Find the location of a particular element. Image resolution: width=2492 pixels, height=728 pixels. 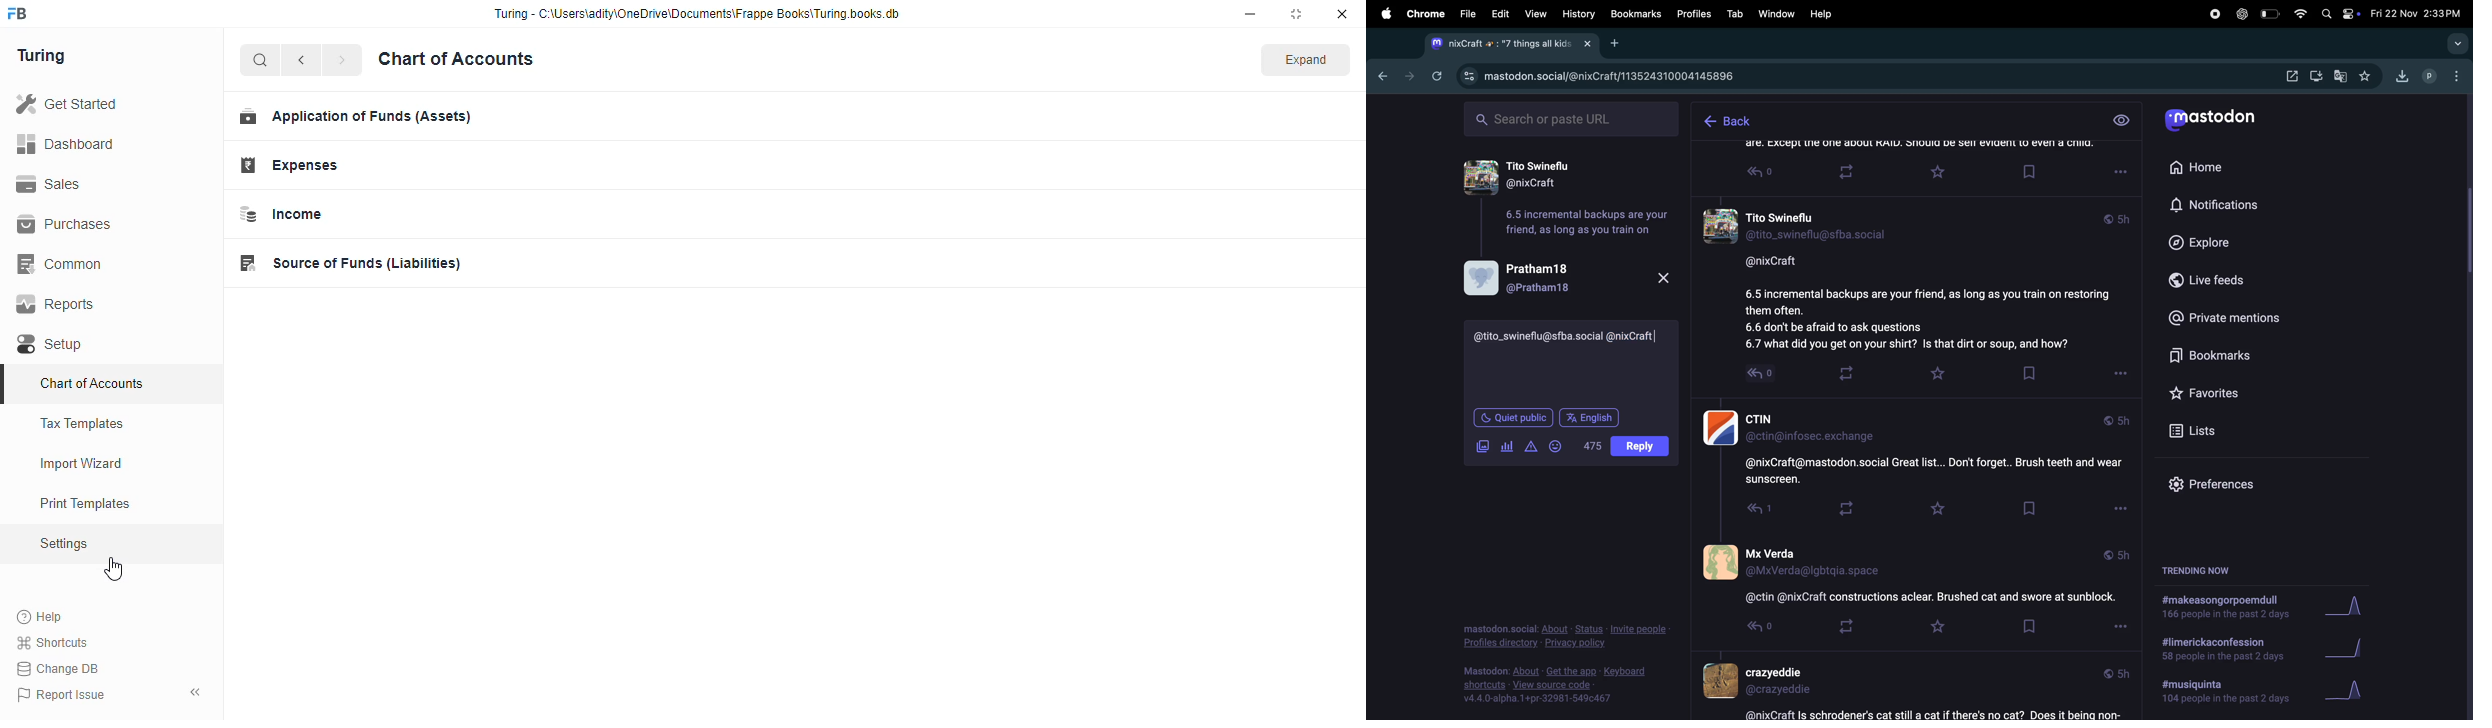

option is located at coordinates (2455, 74).